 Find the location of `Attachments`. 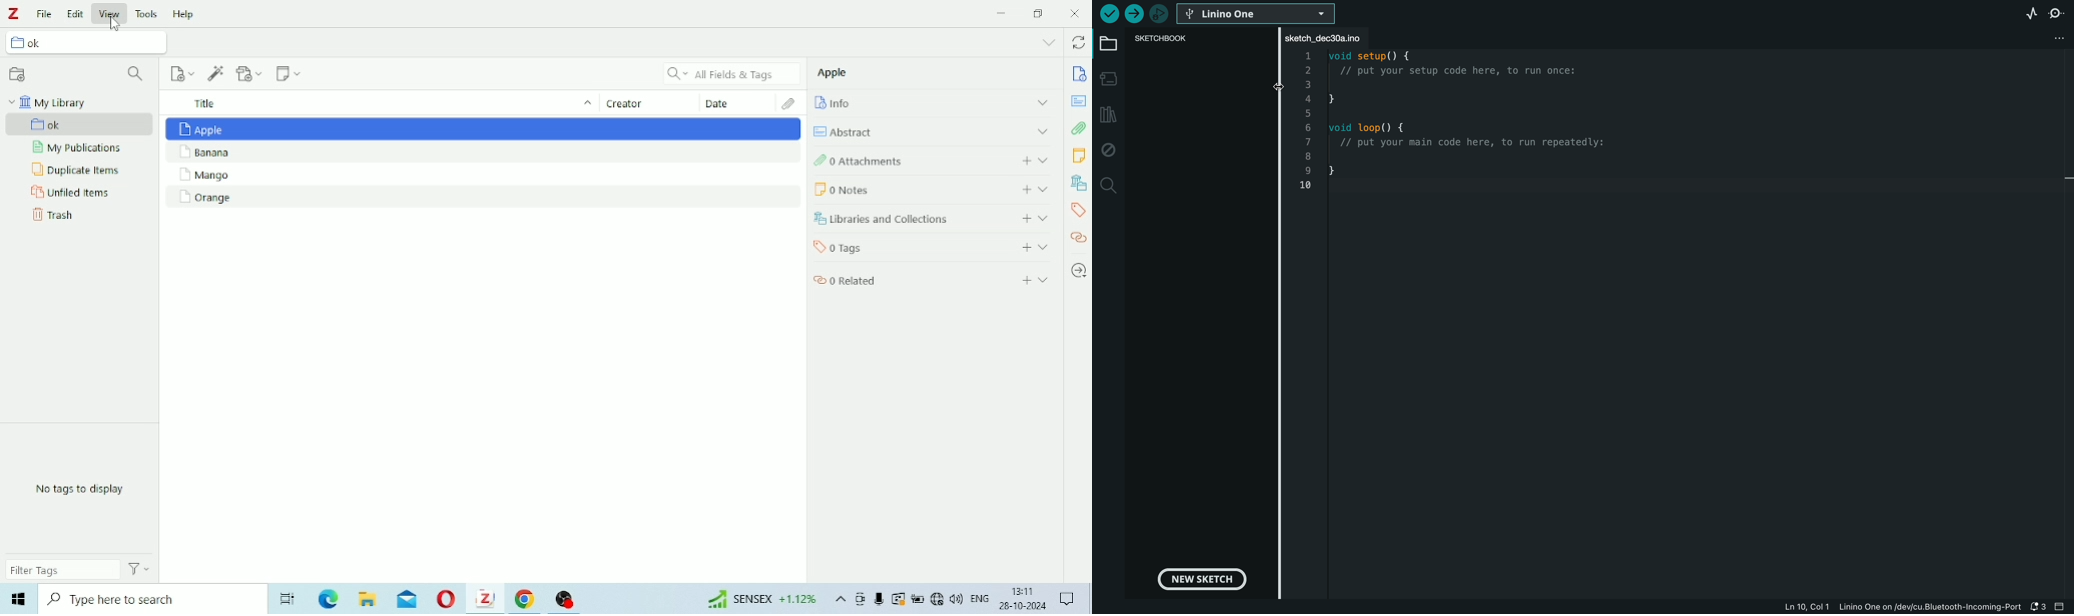

Attachments is located at coordinates (1080, 129).